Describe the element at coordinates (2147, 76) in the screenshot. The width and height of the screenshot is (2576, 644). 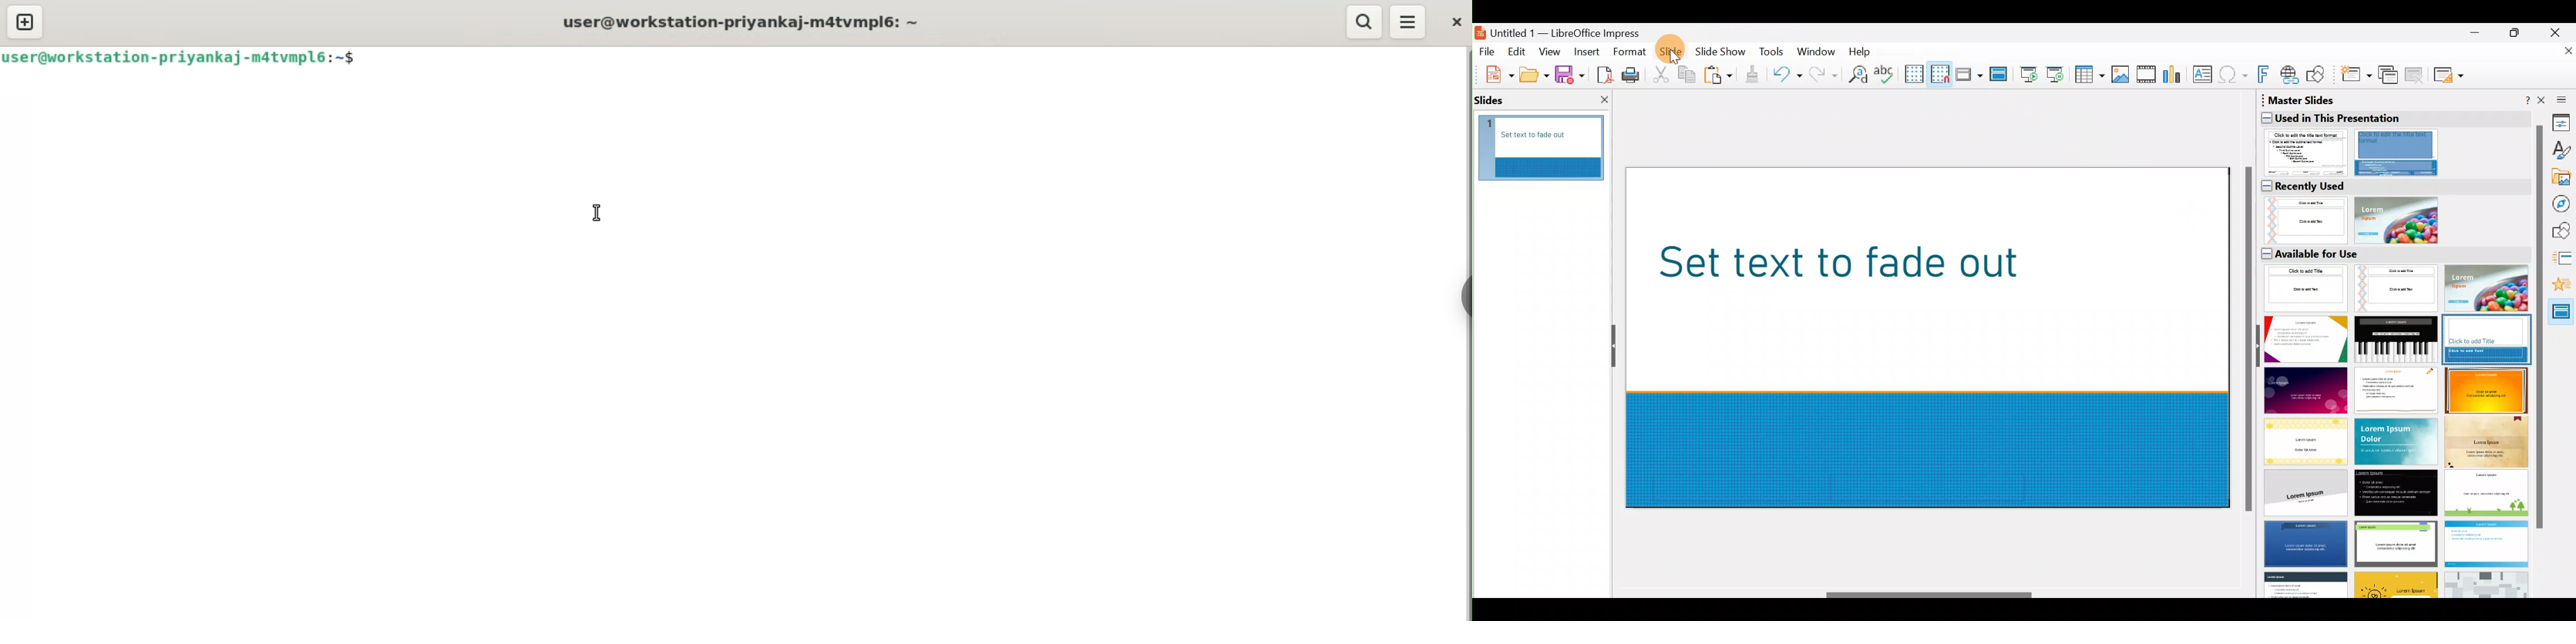
I see `Insert audio or video` at that location.